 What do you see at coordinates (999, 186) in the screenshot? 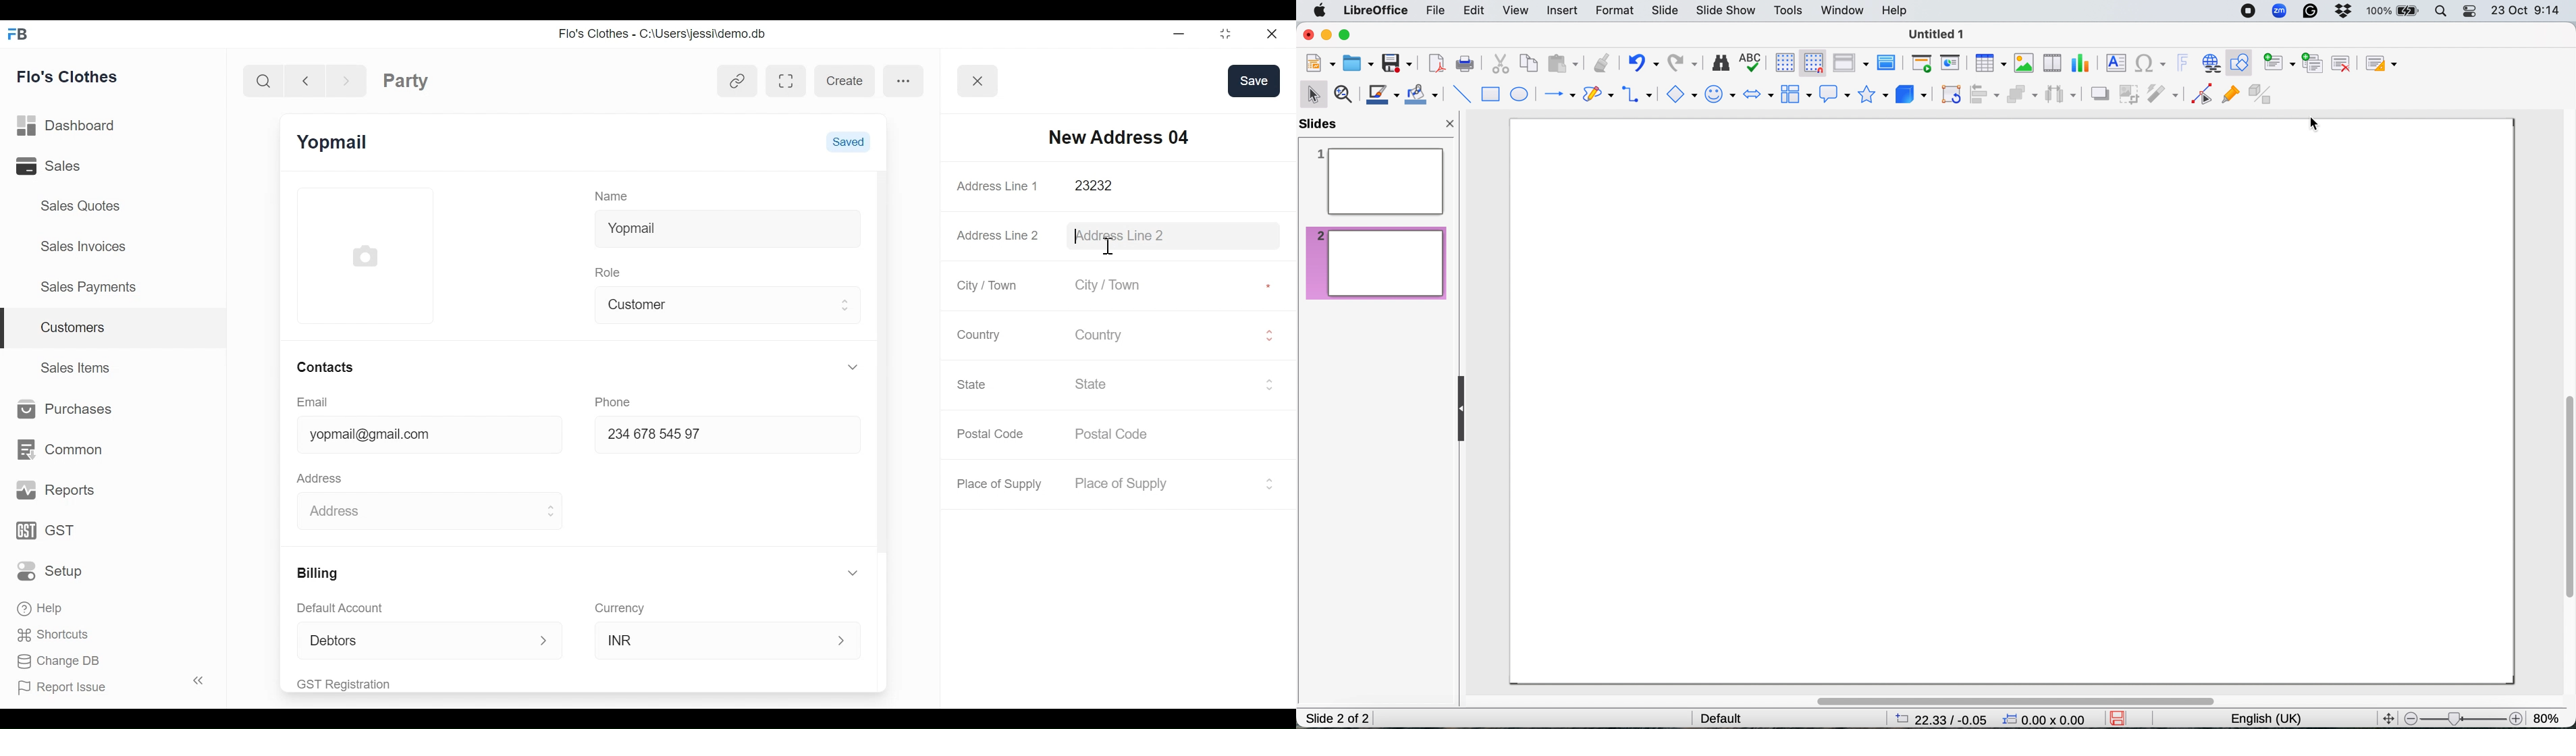
I see `Address Line 1` at bounding box center [999, 186].